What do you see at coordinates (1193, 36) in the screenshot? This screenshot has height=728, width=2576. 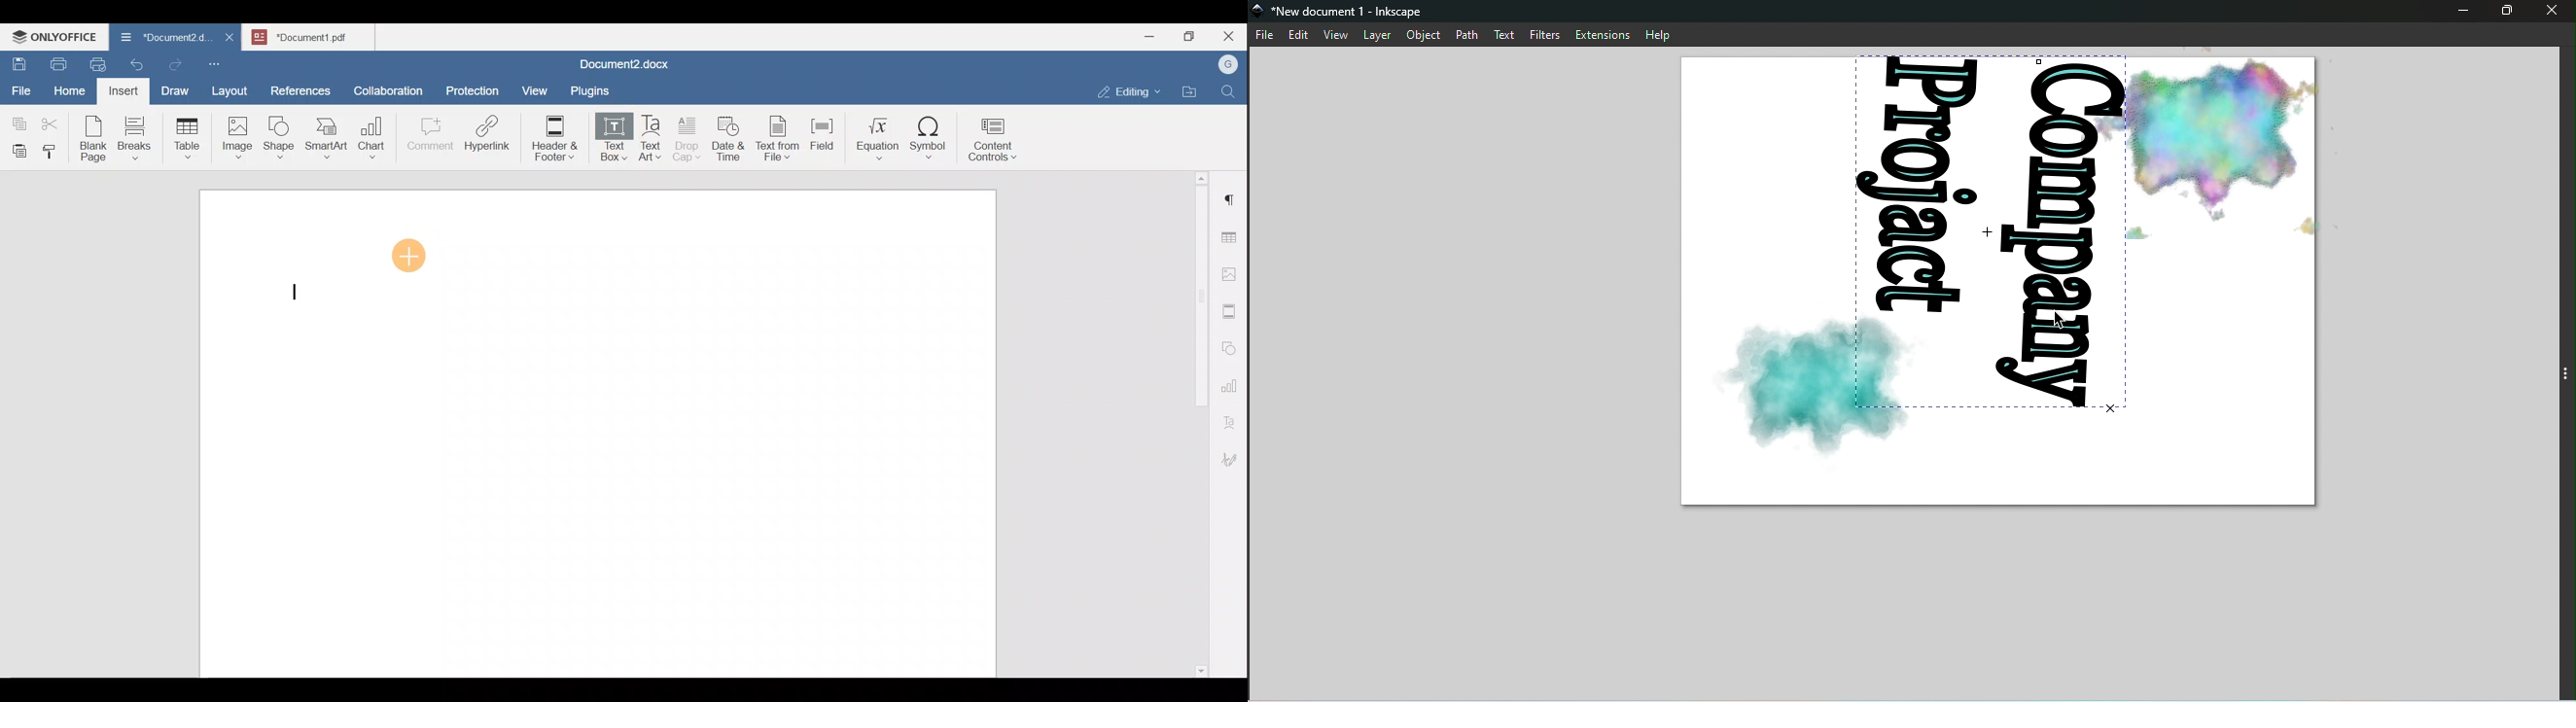 I see `Maximize` at bounding box center [1193, 36].